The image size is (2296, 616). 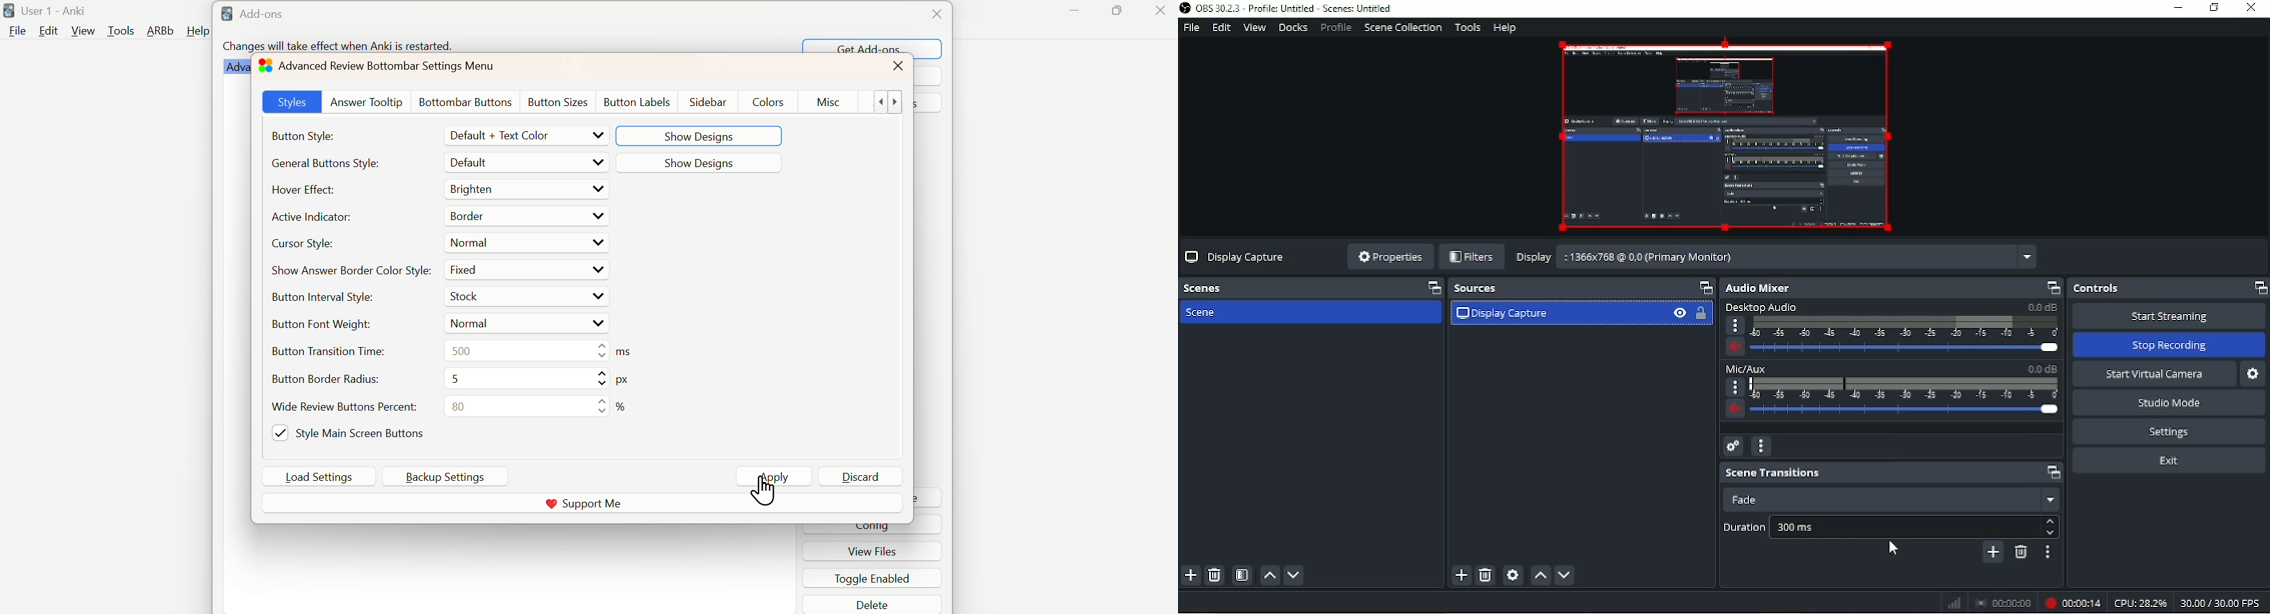 What do you see at coordinates (1889, 497) in the screenshot?
I see `Fade` at bounding box center [1889, 497].